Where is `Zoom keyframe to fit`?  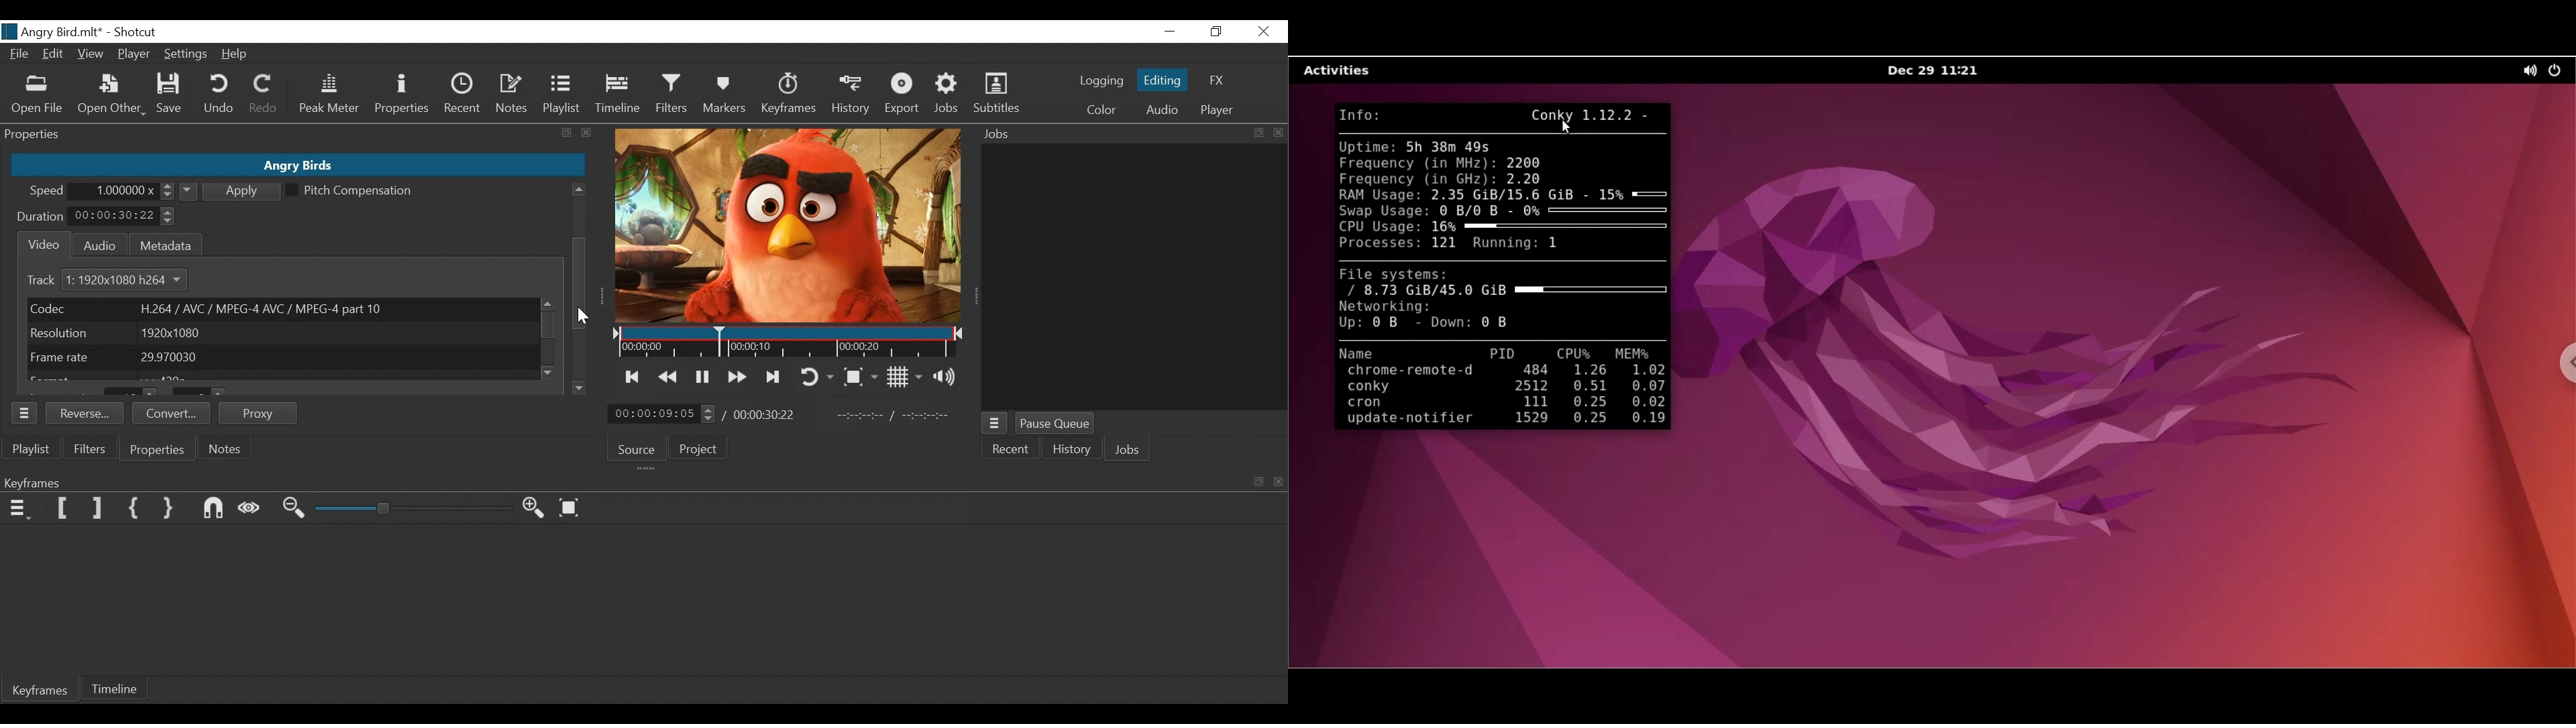
Zoom keyframe to fit is located at coordinates (570, 507).